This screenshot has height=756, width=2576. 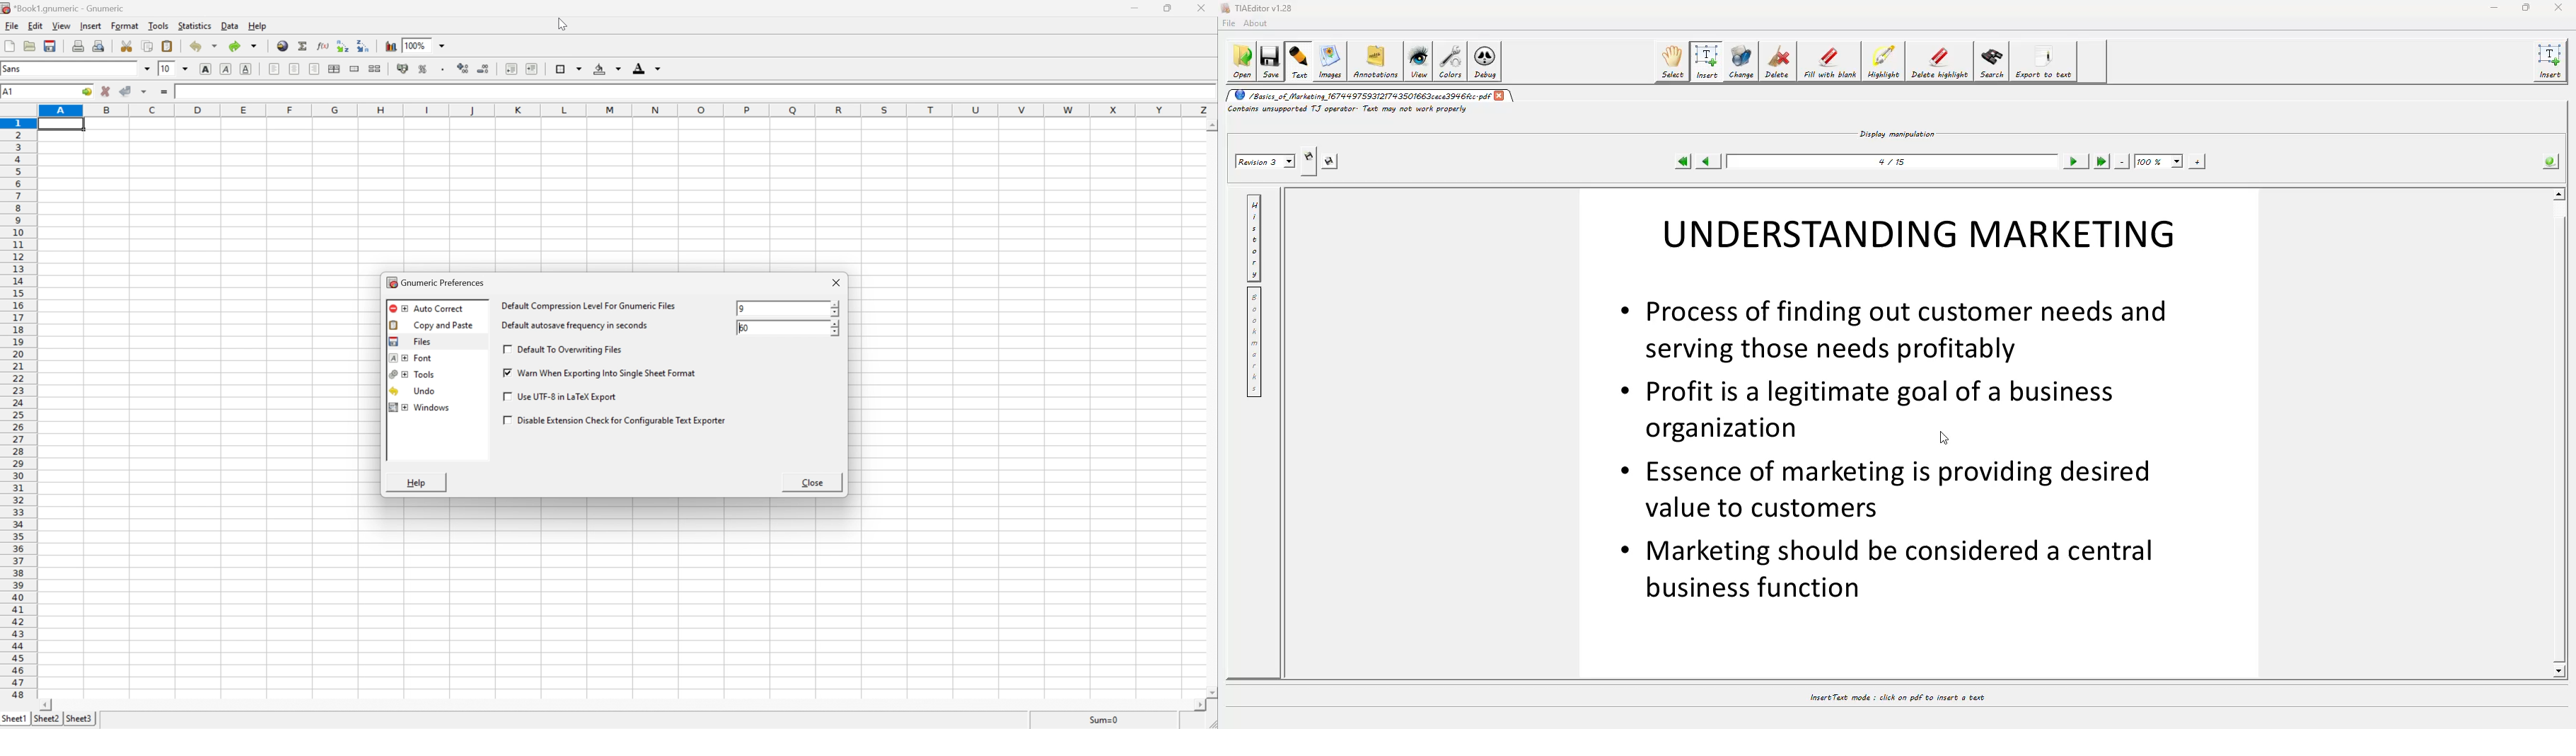 I want to click on center horizontally, so click(x=296, y=68).